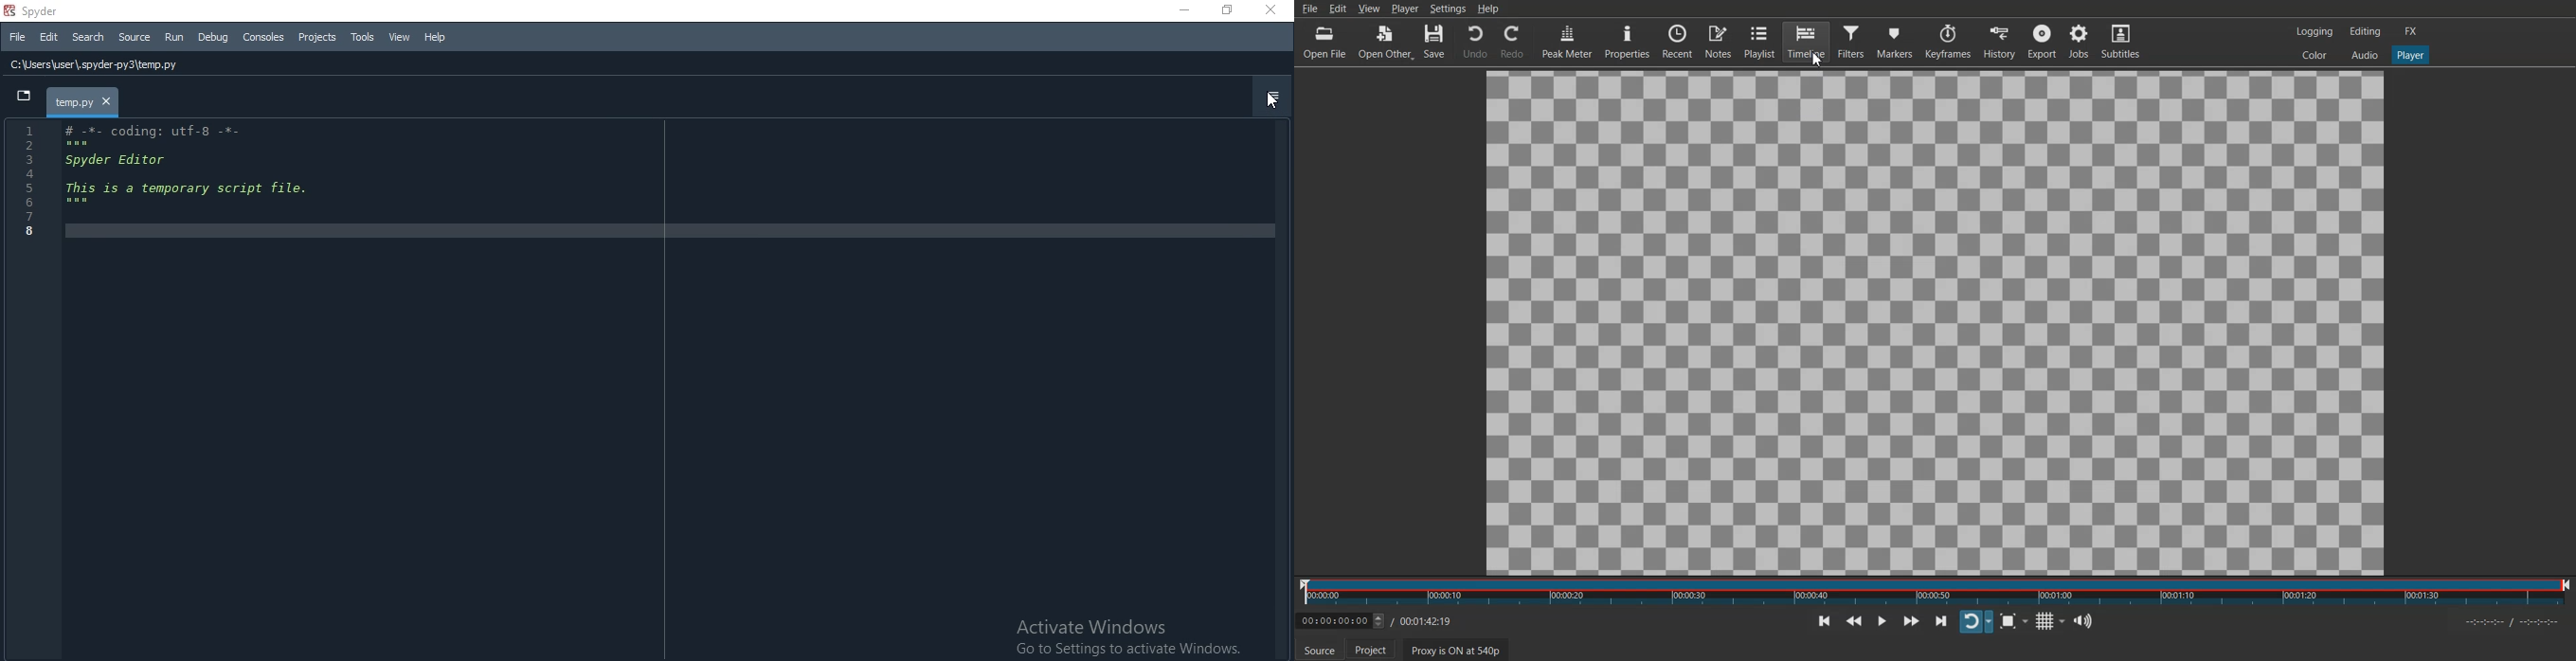  What do you see at coordinates (2084, 621) in the screenshot?
I see `Show the volume control` at bounding box center [2084, 621].